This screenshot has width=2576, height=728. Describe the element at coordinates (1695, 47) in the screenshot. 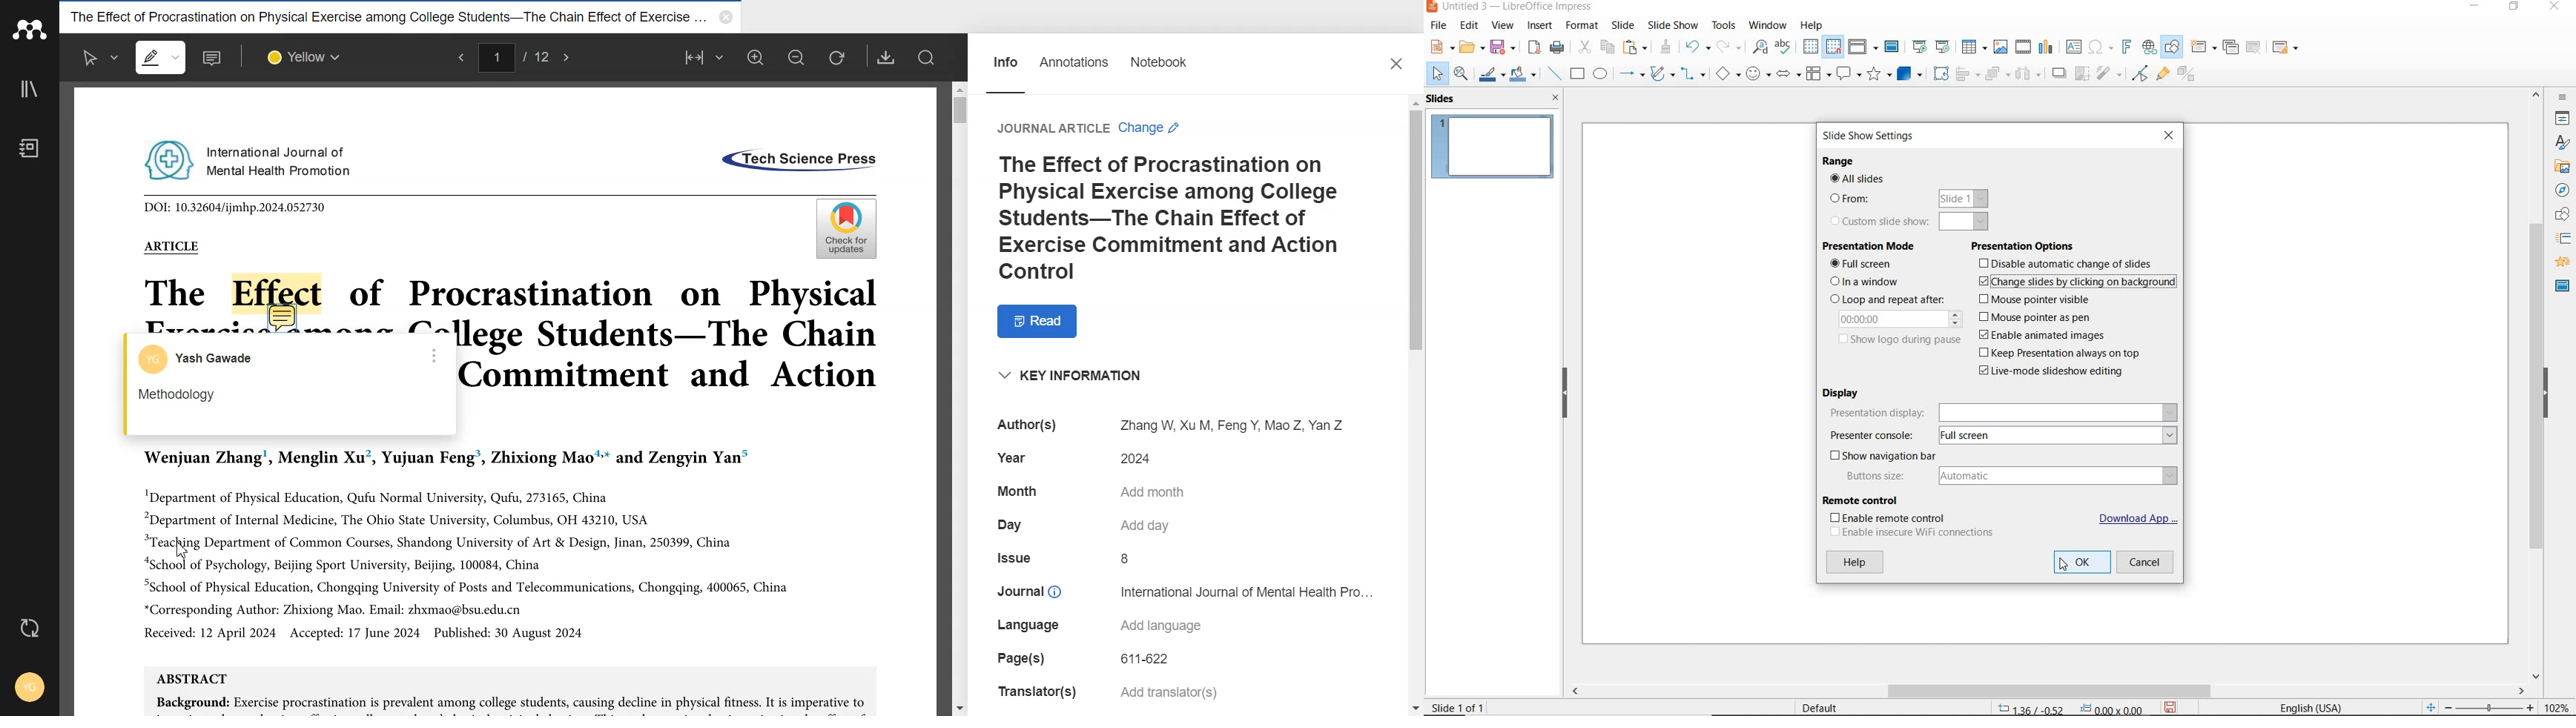

I see `UNDO` at that location.